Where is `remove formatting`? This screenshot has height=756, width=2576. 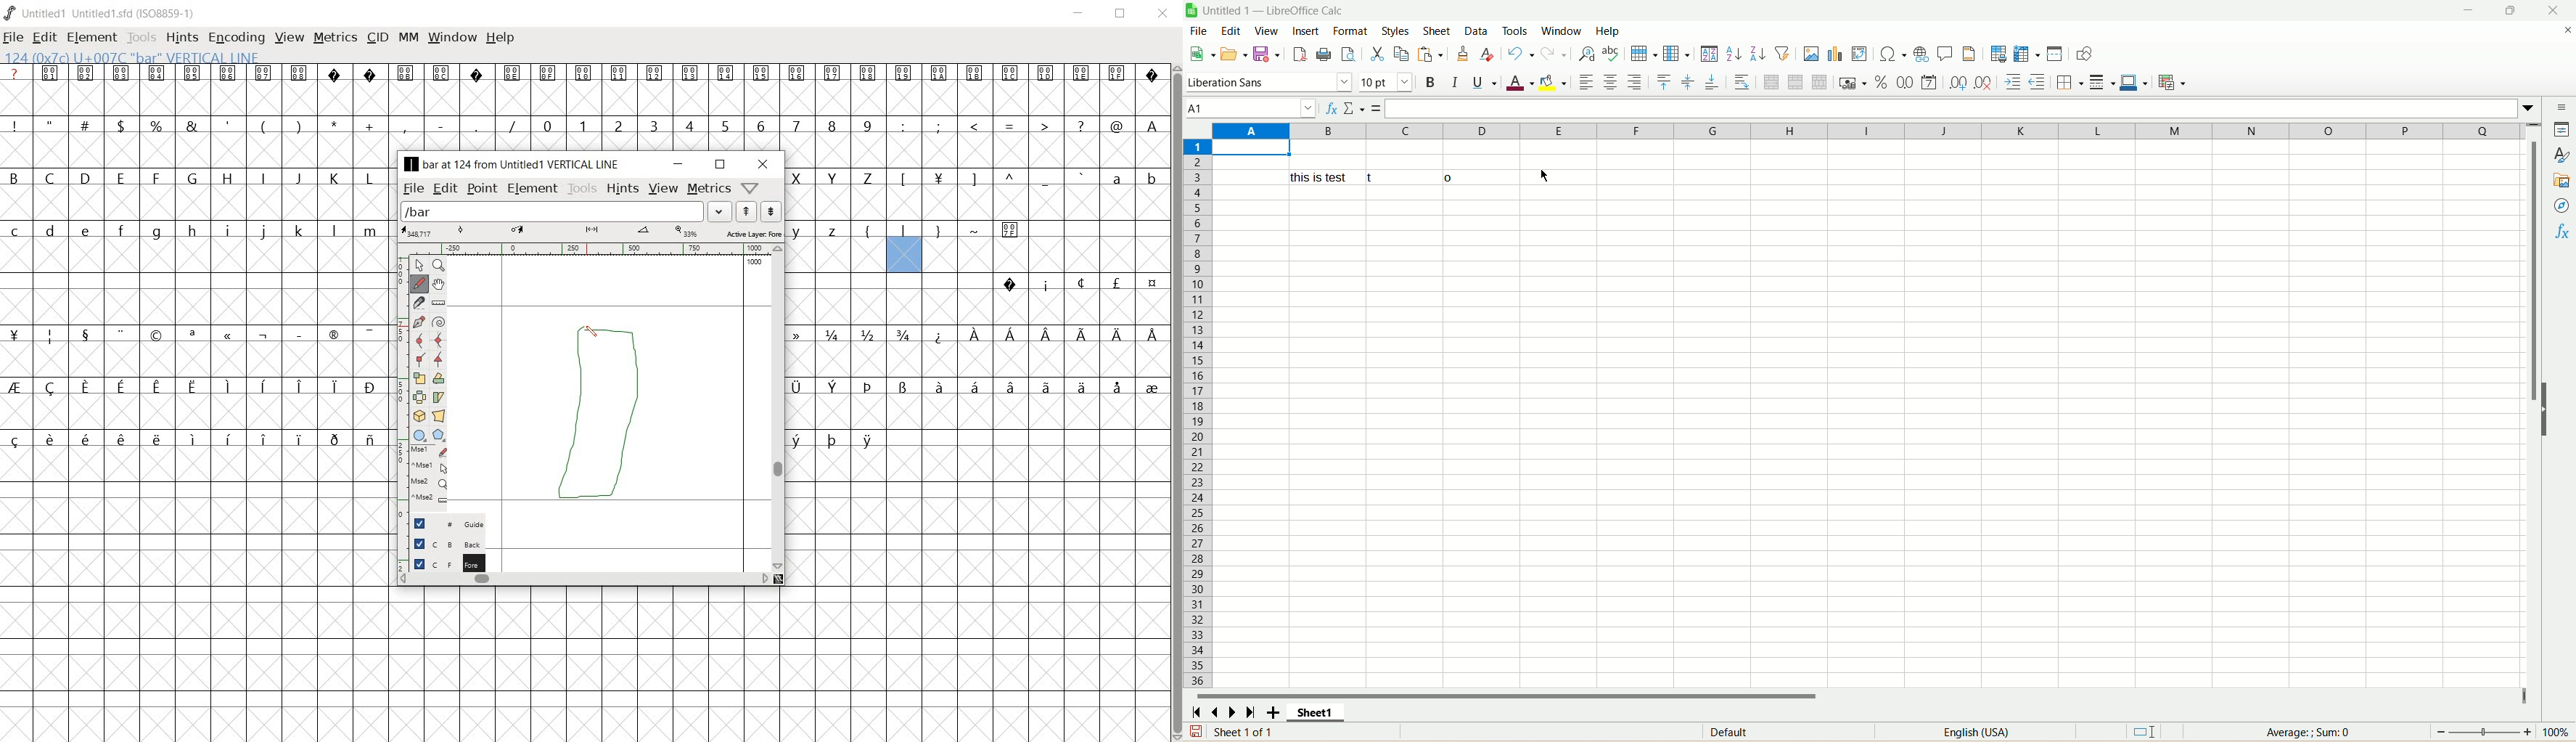 remove formatting is located at coordinates (1487, 52).